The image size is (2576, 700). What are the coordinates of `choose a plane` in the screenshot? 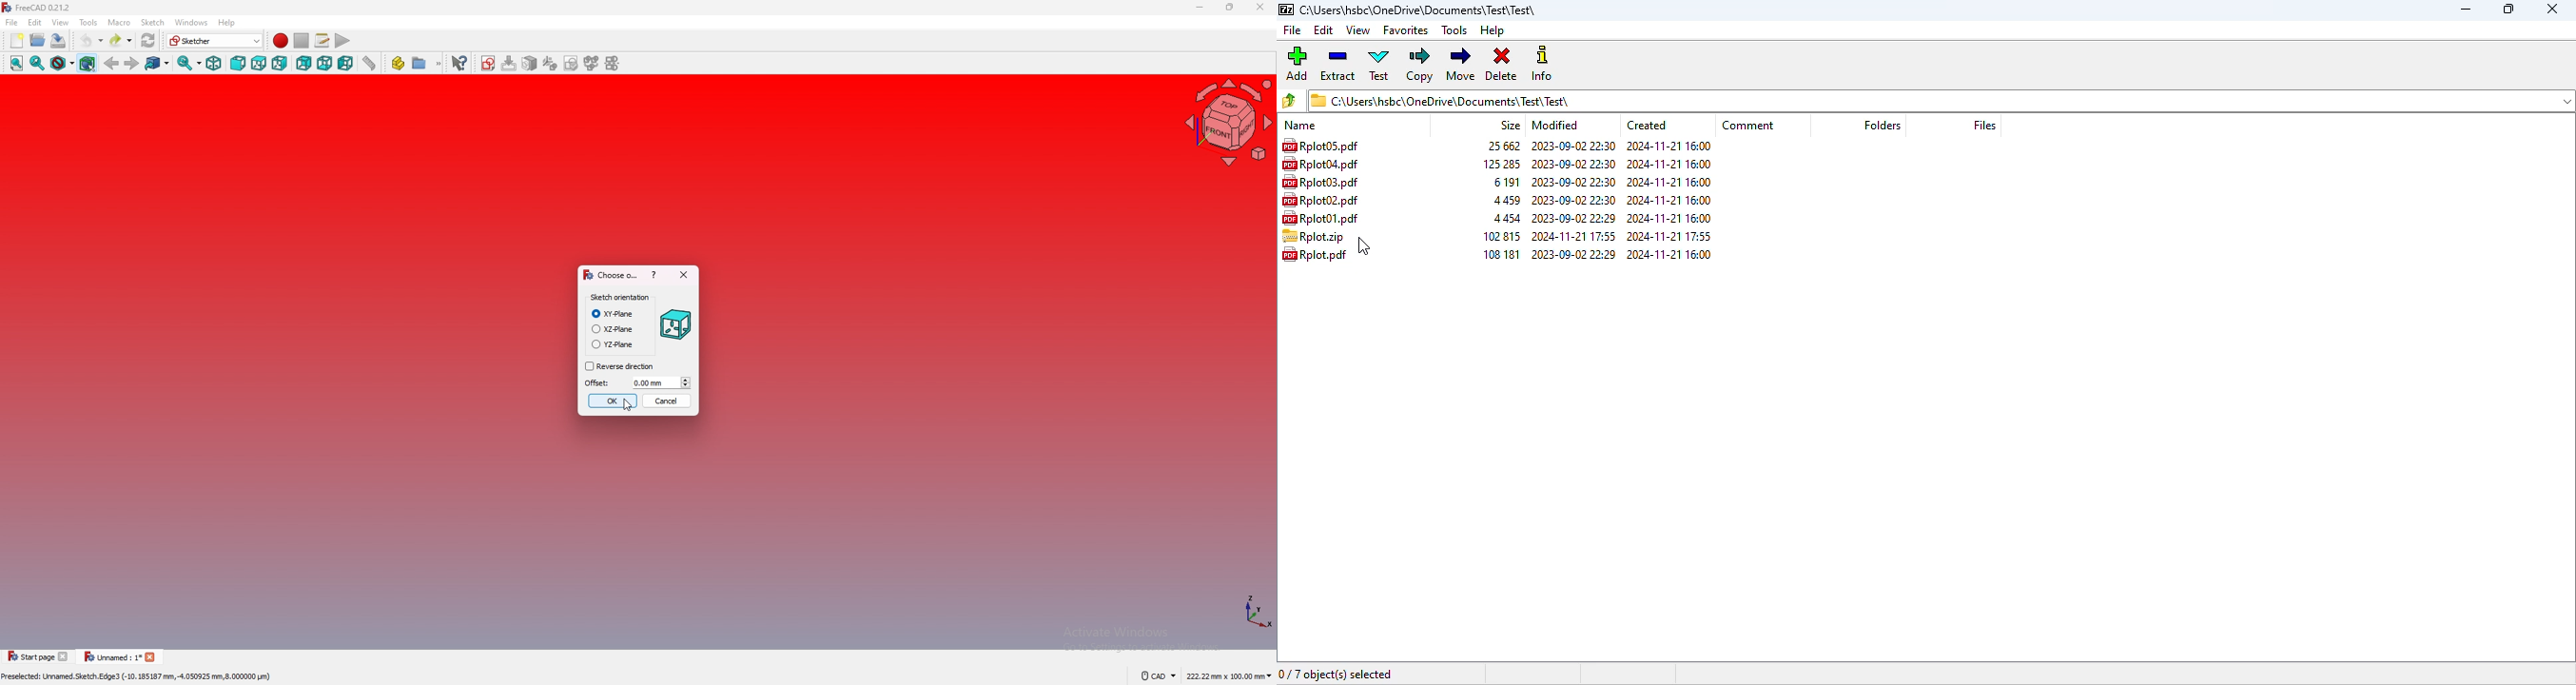 It's located at (610, 274).